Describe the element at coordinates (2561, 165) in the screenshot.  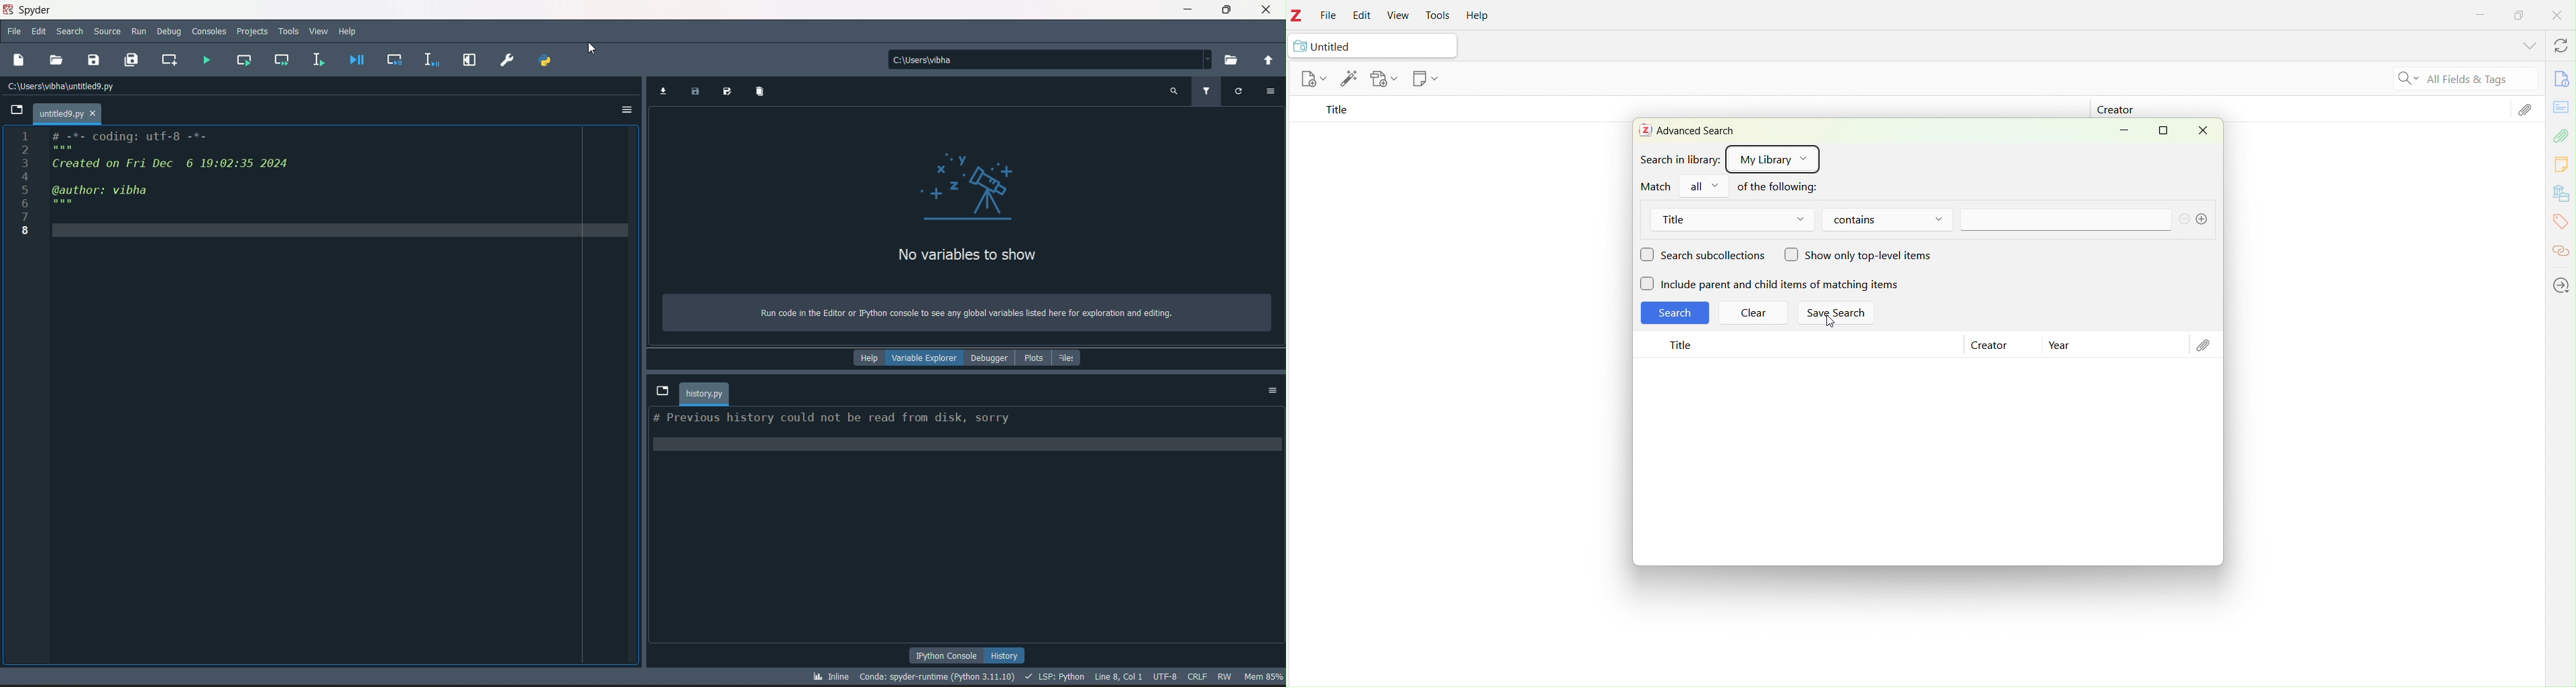
I see `Comments` at that location.